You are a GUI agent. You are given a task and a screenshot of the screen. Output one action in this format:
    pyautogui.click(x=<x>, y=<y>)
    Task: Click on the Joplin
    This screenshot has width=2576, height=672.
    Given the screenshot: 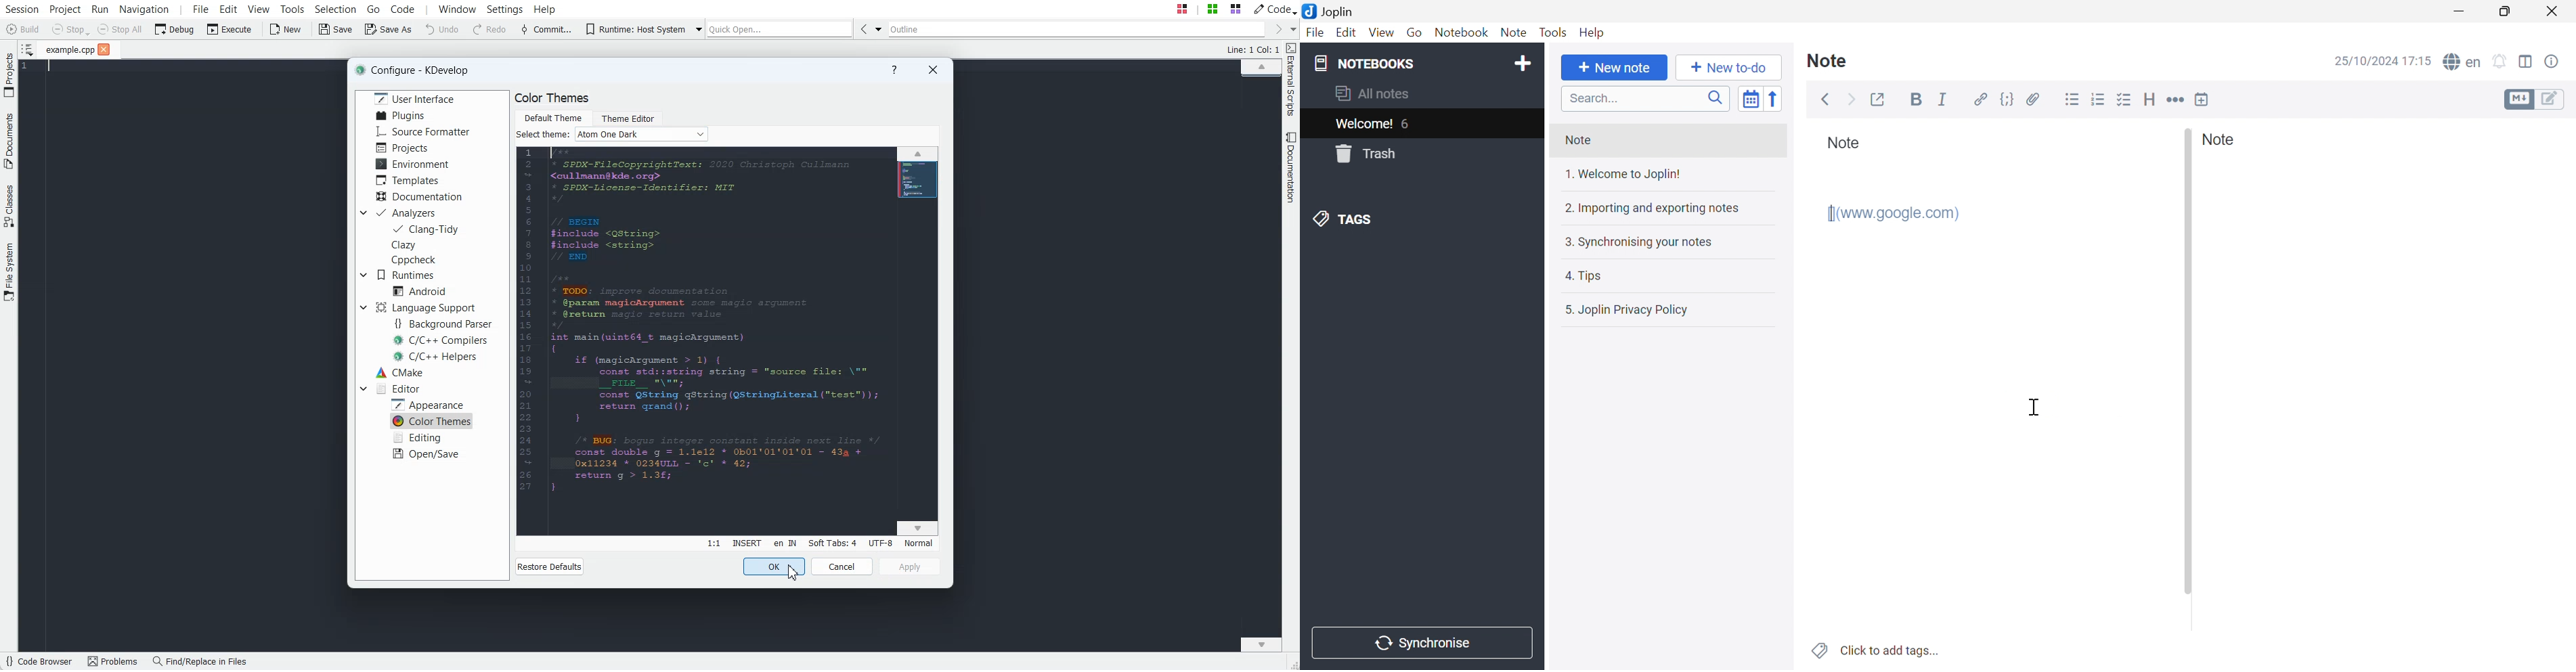 What is the action you would take?
    pyautogui.click(x=1339, y=11)
    